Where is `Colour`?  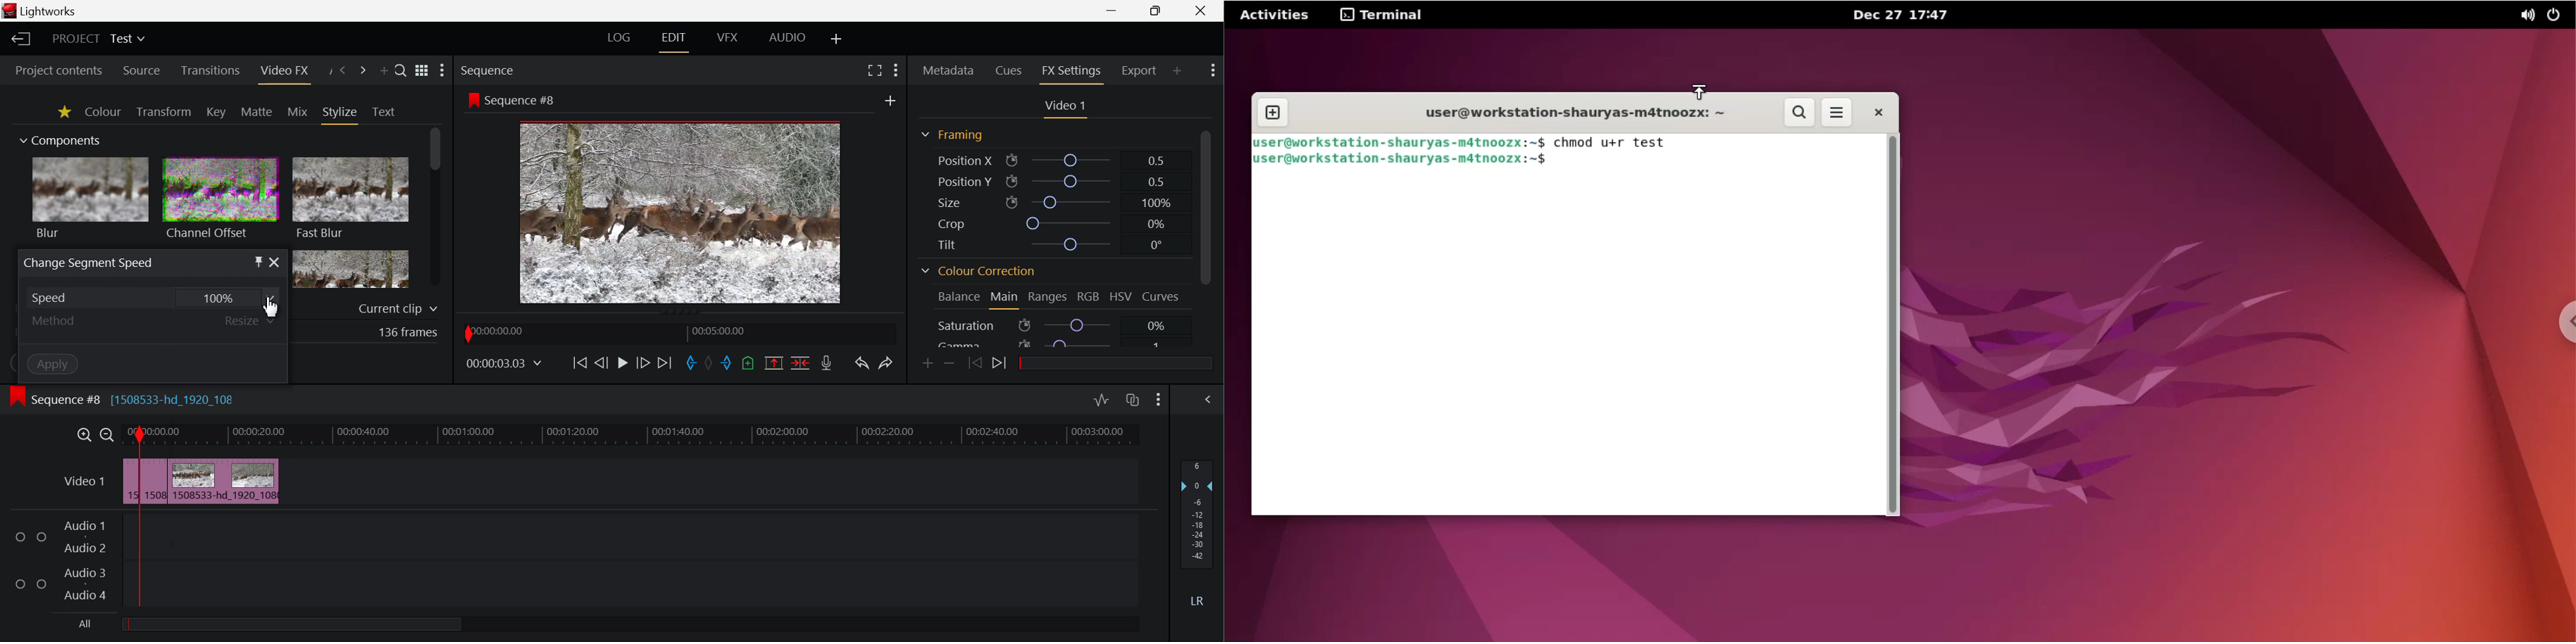
Colour is located at coordinates (103, 111).